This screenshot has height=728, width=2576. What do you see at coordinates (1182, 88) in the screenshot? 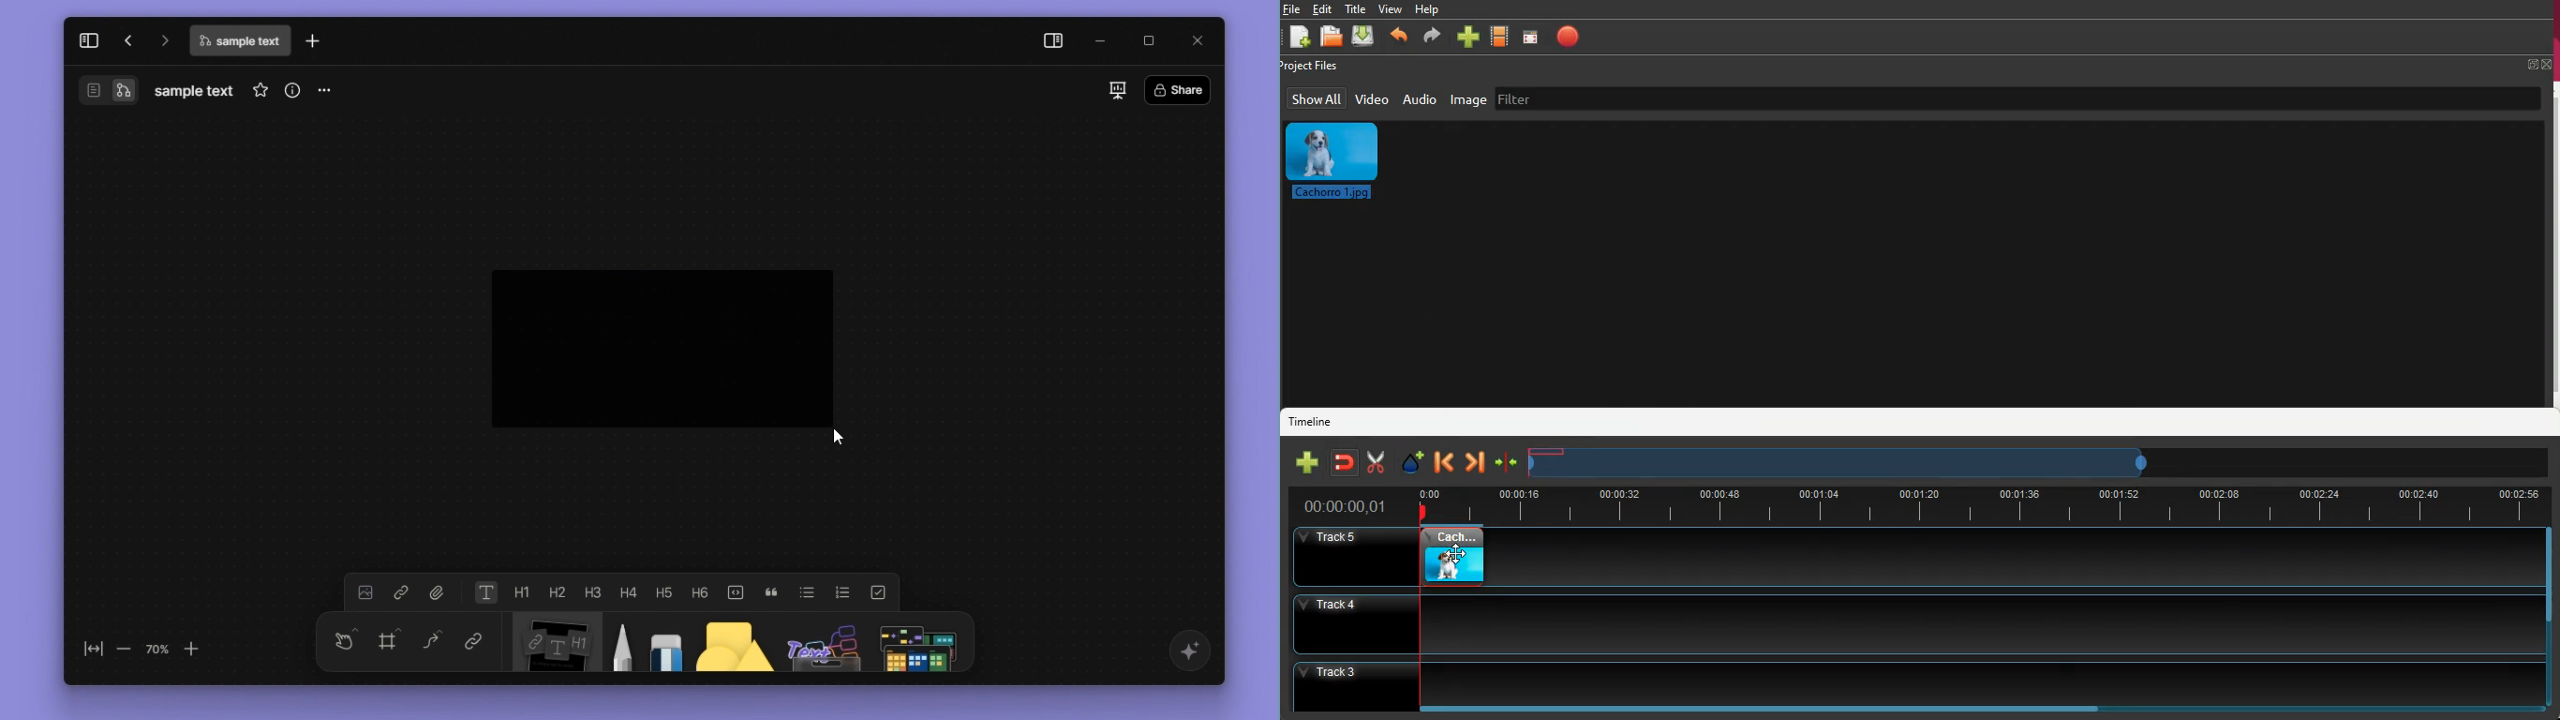
I see `share` at bounding box center [1182, 88].